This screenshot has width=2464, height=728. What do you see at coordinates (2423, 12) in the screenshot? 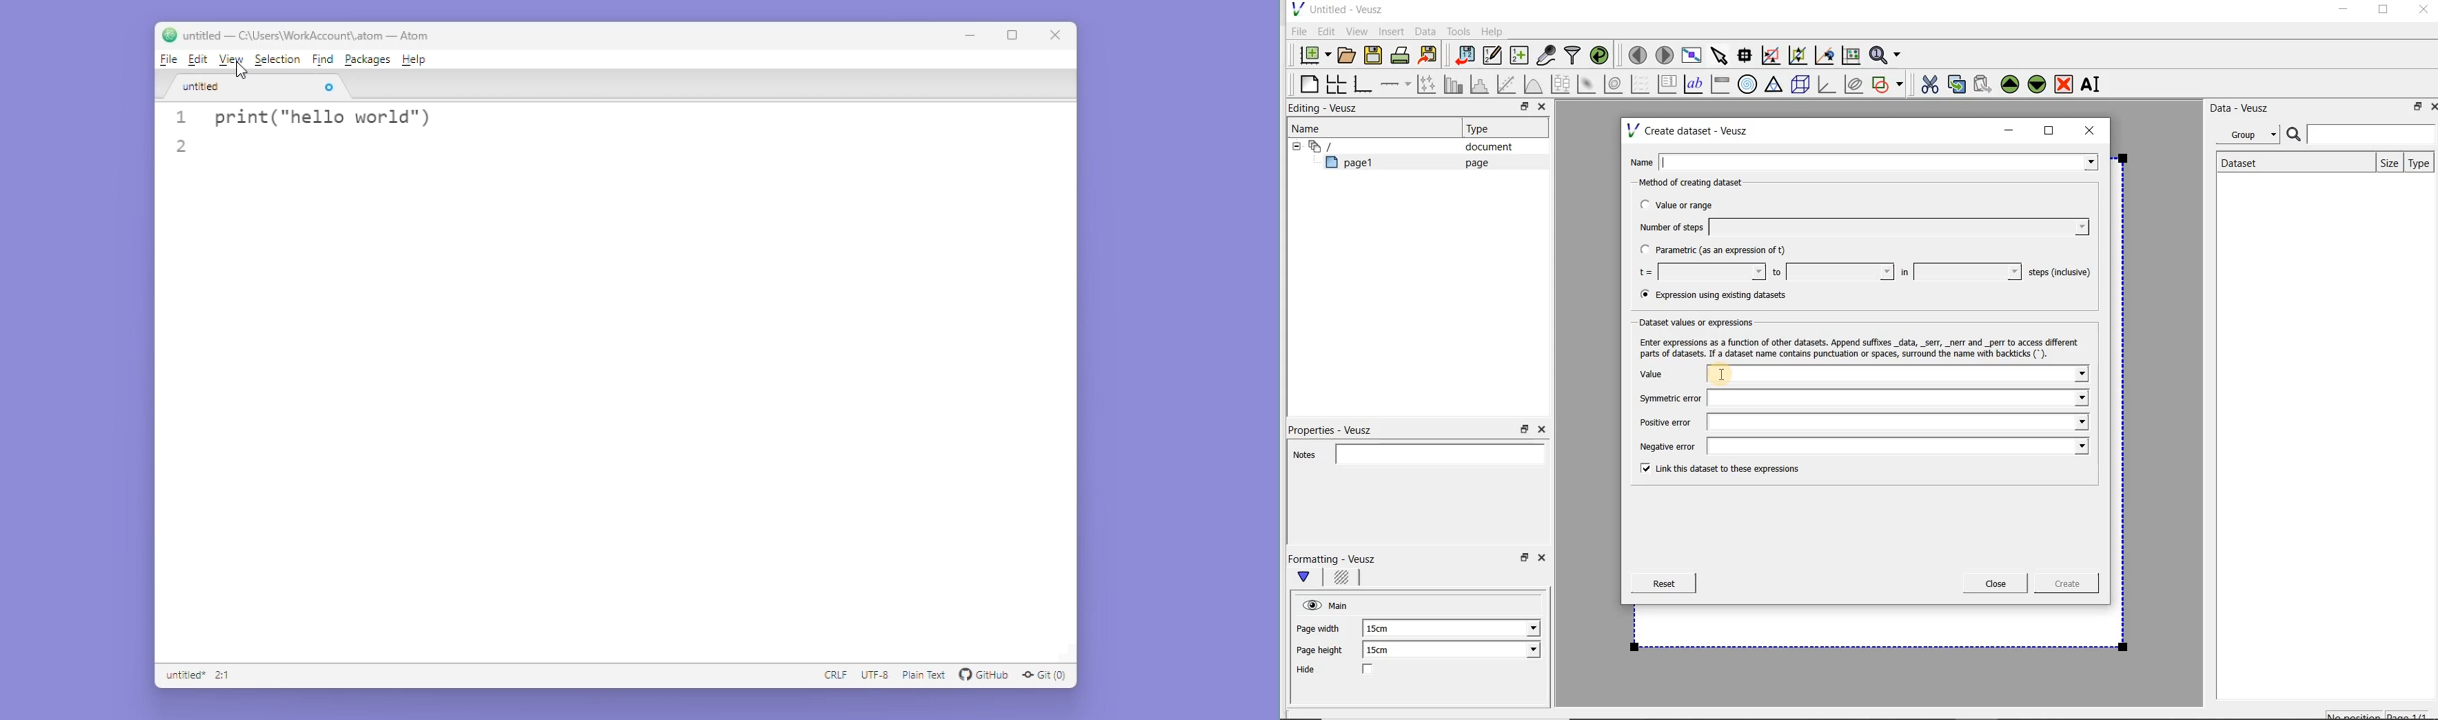
I see `Close` at bounding box center [2423, 12].